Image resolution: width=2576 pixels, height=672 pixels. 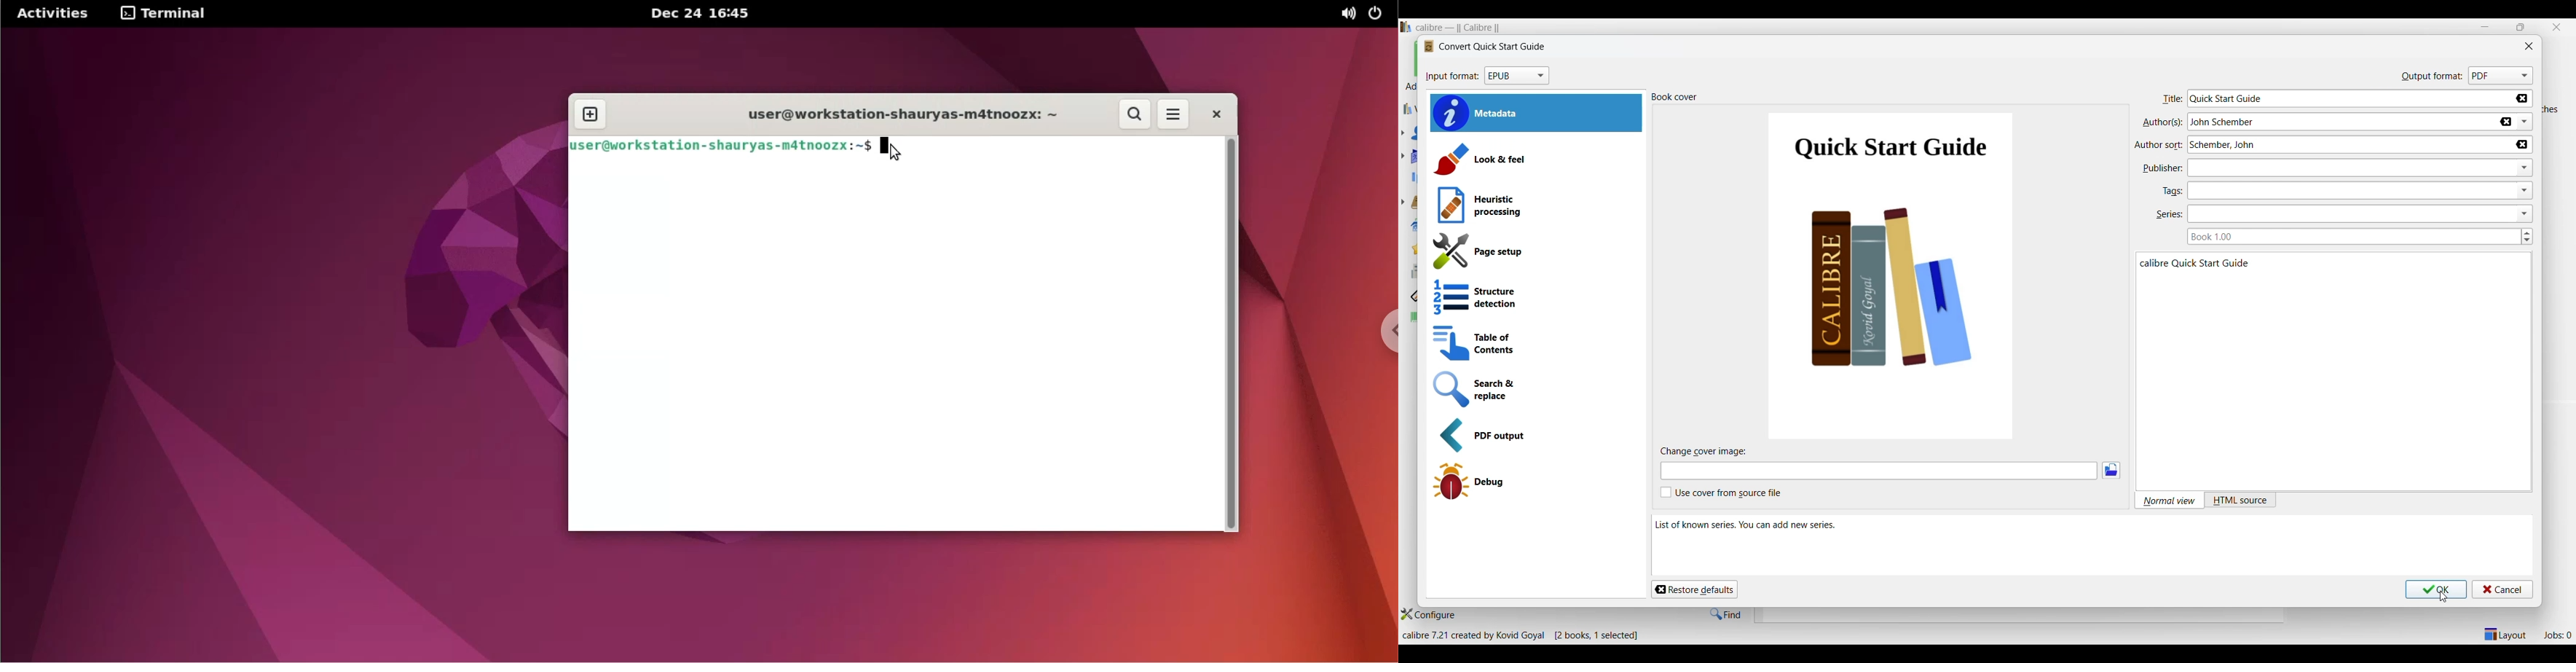 What do you see at coordinates (2320, 145) in the screenshot?
I see `Type in author` at bounding box center [2320, 145].